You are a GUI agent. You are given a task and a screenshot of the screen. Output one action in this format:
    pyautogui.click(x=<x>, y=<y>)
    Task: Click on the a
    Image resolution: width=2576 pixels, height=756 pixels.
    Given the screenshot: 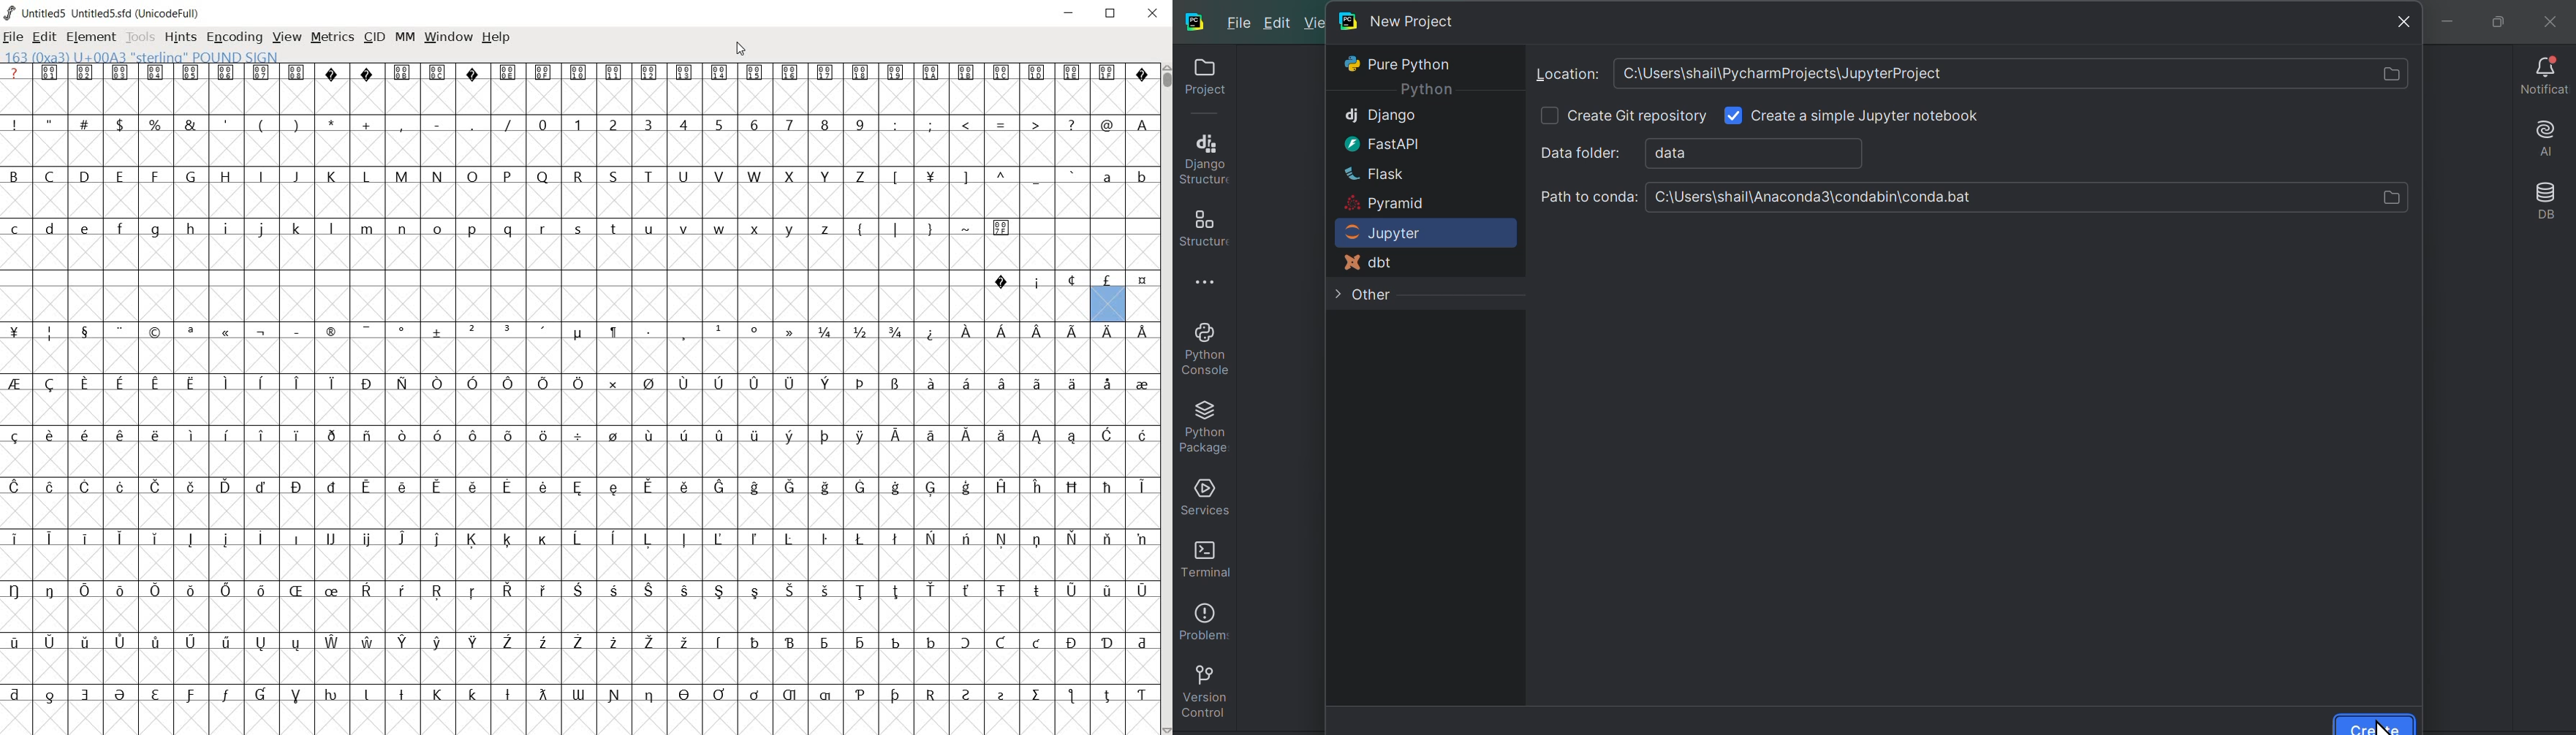 What is the action you would take?
    pyautogui.click(x=1108, y=176)
    